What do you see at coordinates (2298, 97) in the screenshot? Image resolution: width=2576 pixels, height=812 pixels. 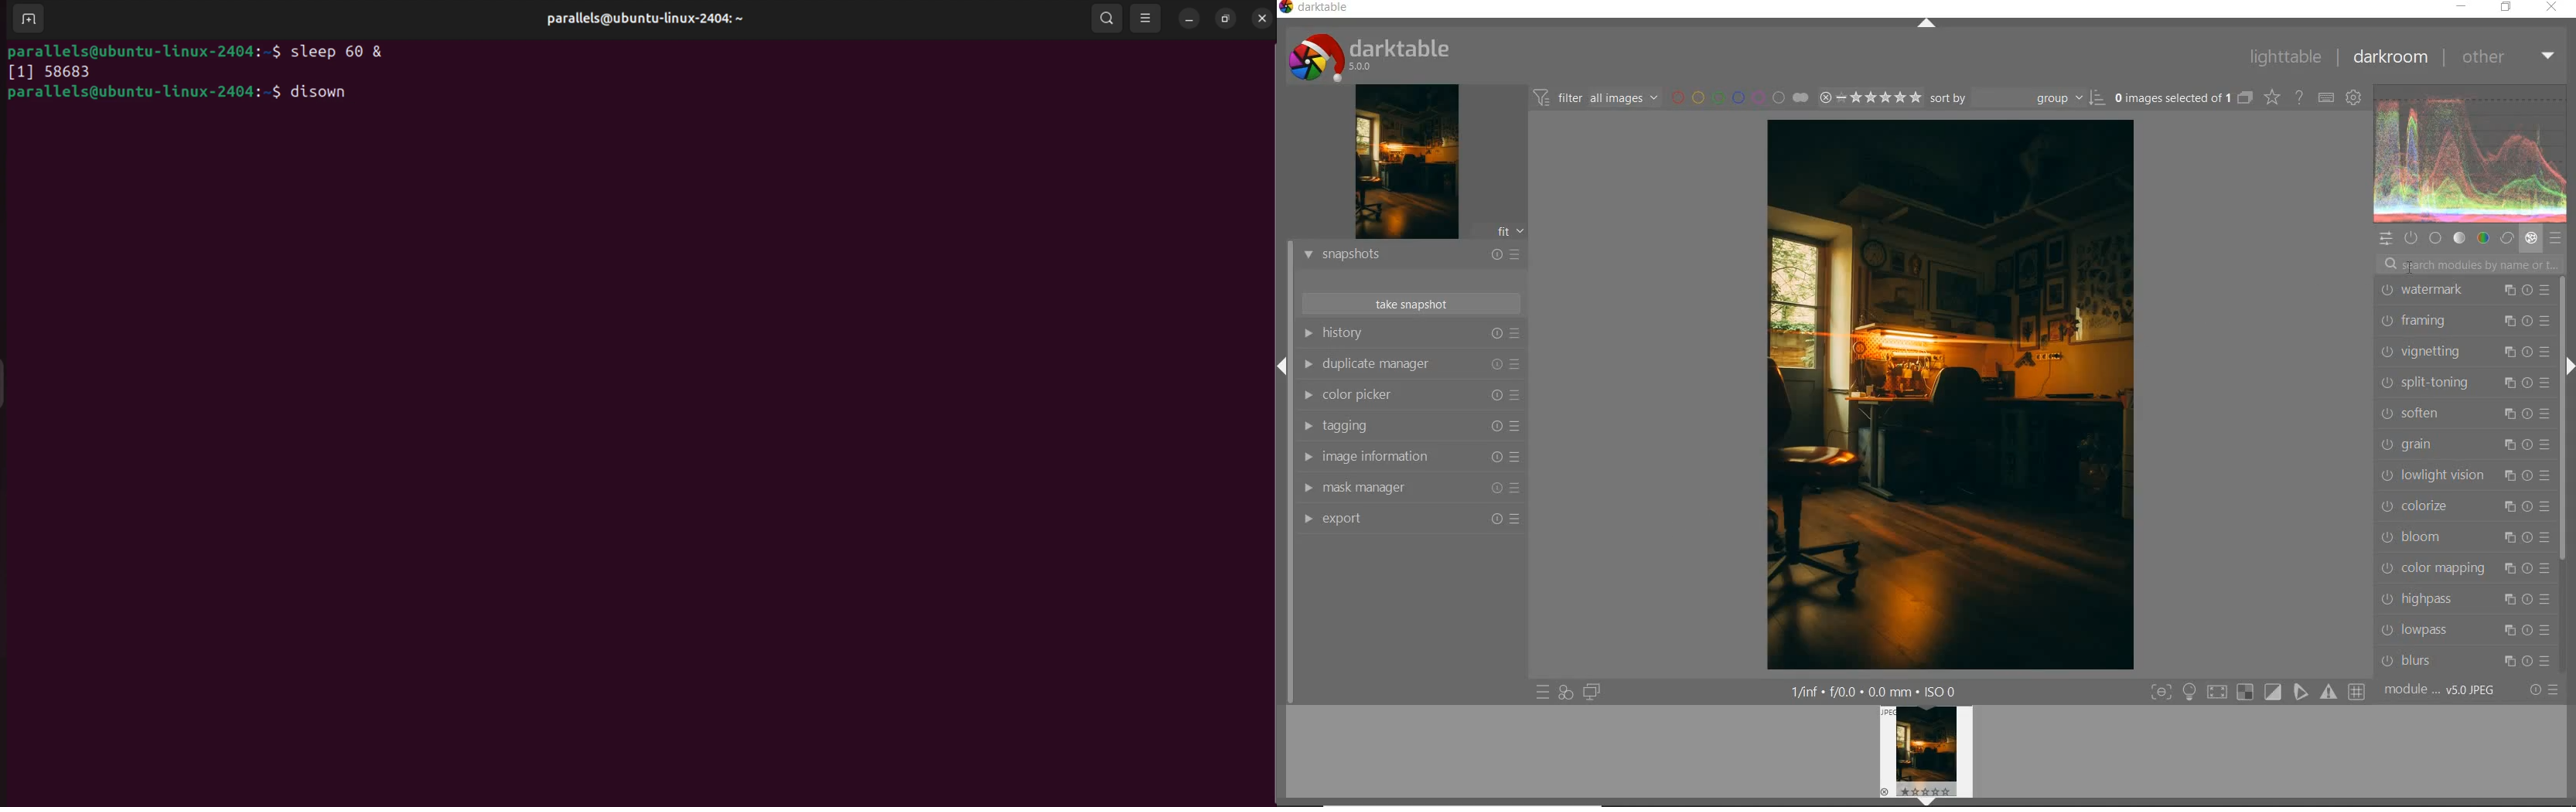 I see `enable online help` at bounding box center [2298, 97].